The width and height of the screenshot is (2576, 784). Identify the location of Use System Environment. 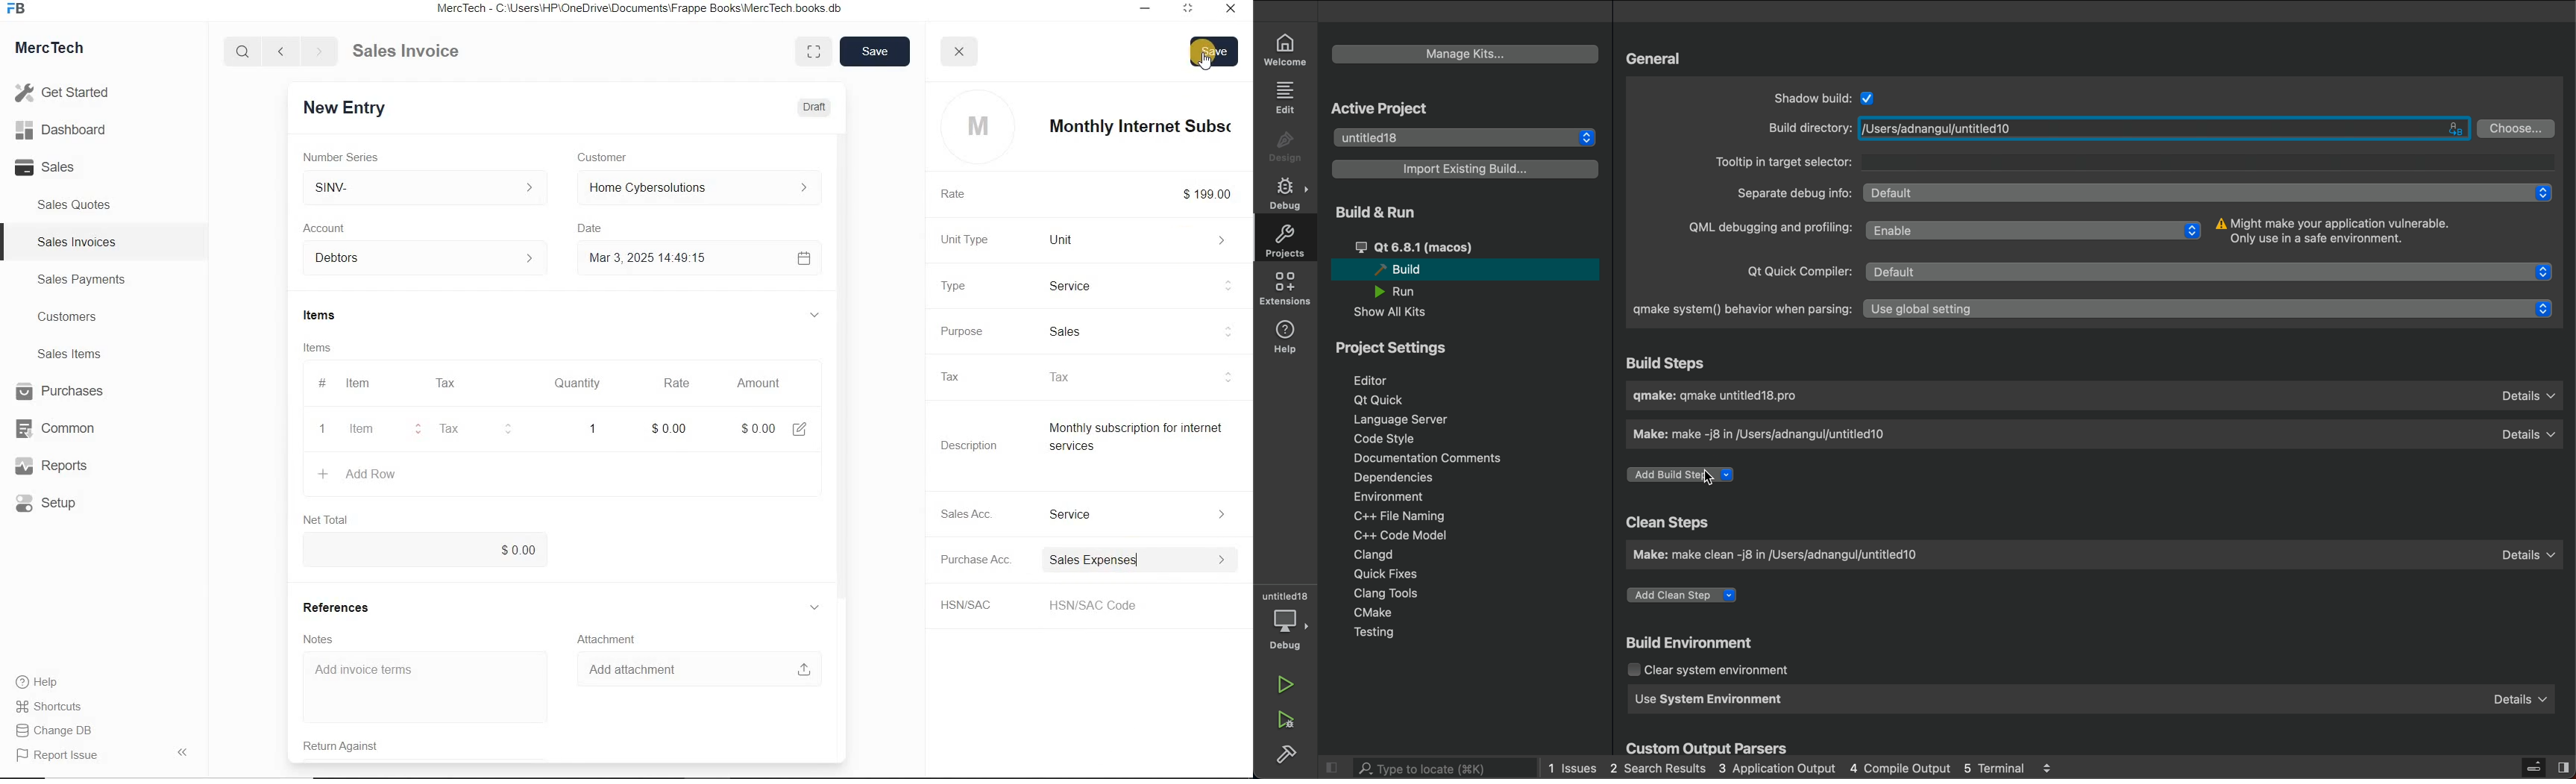
(1712, 698).